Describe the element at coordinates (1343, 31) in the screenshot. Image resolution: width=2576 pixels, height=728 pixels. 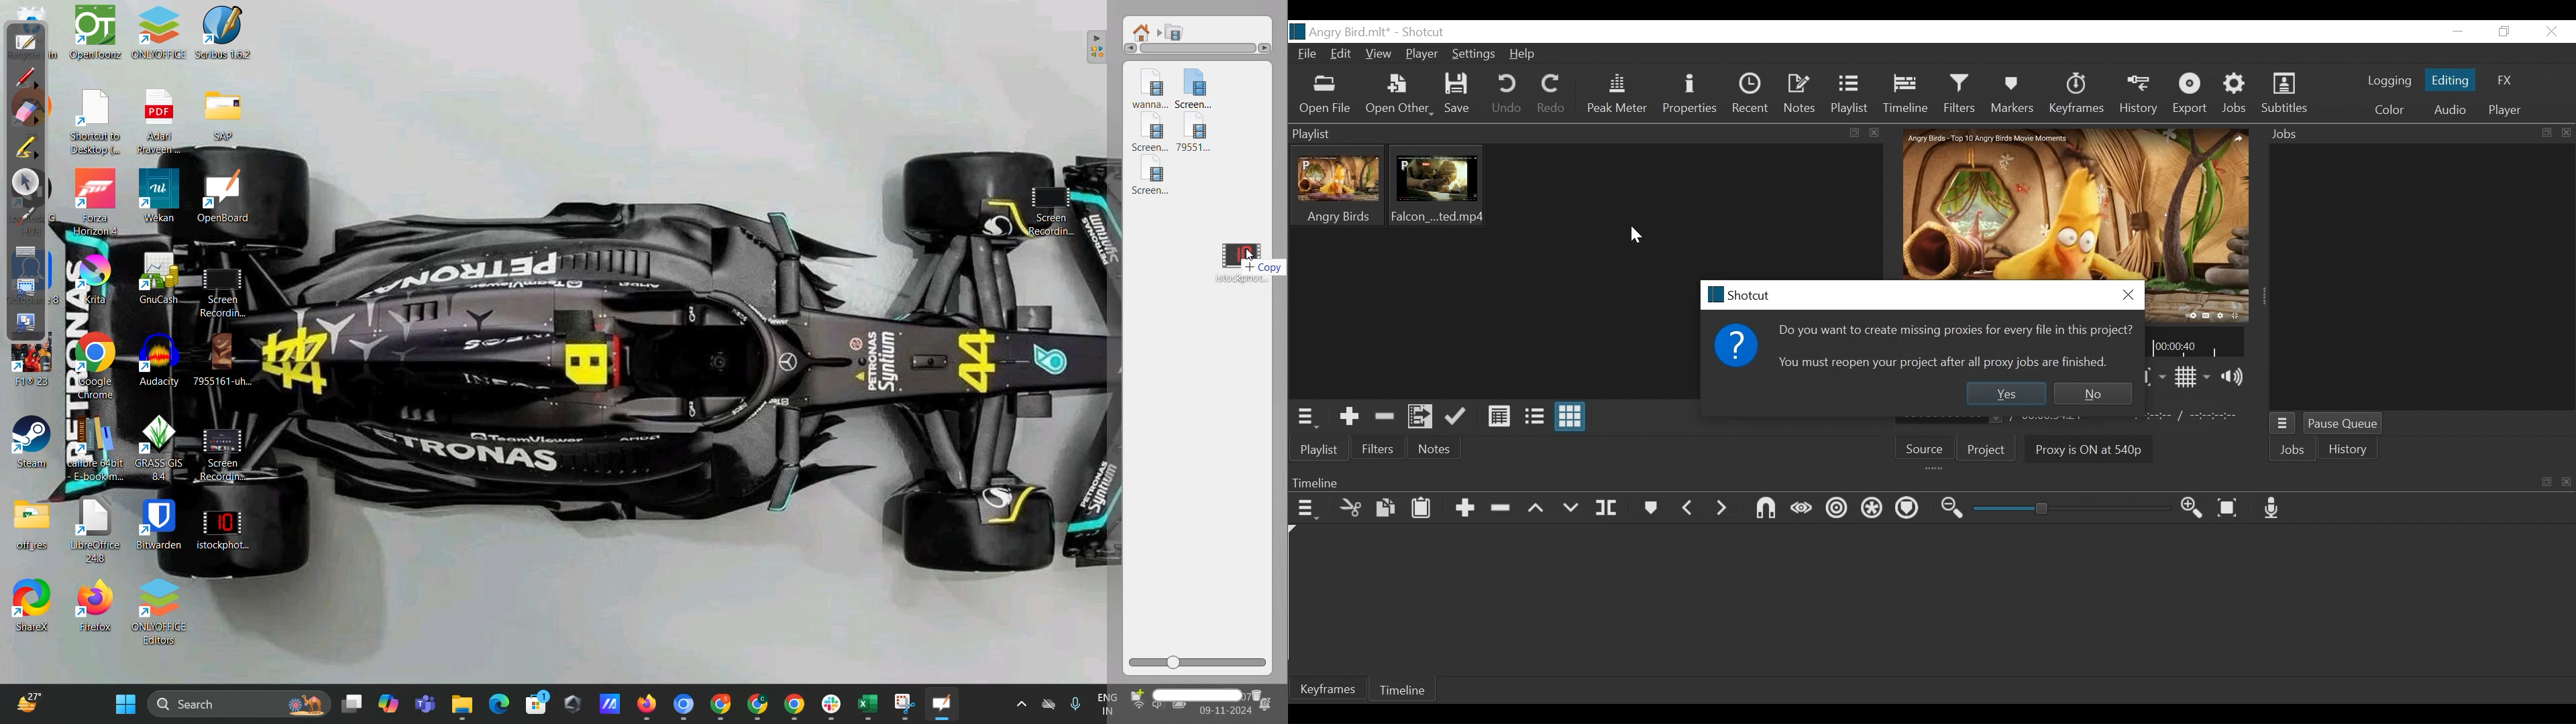
I see `File name` at that location.